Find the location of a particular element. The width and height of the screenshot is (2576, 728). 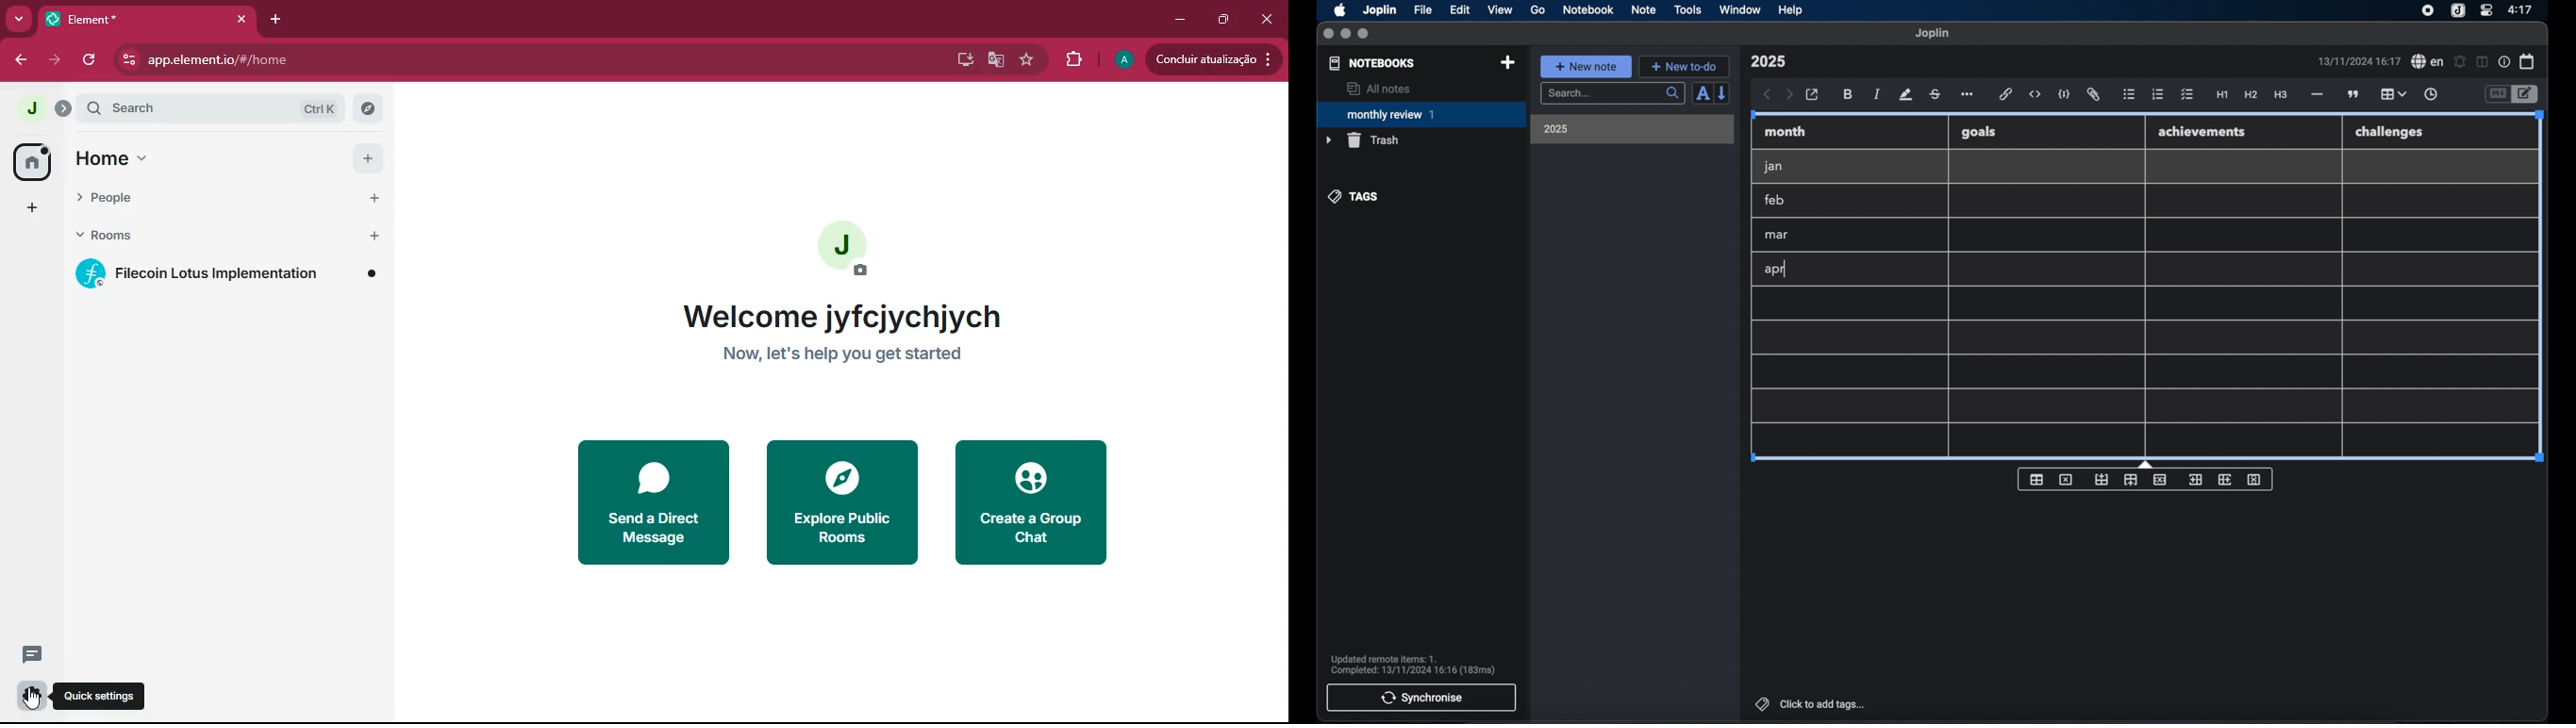

calendar is located at coordinates (2528, 61).